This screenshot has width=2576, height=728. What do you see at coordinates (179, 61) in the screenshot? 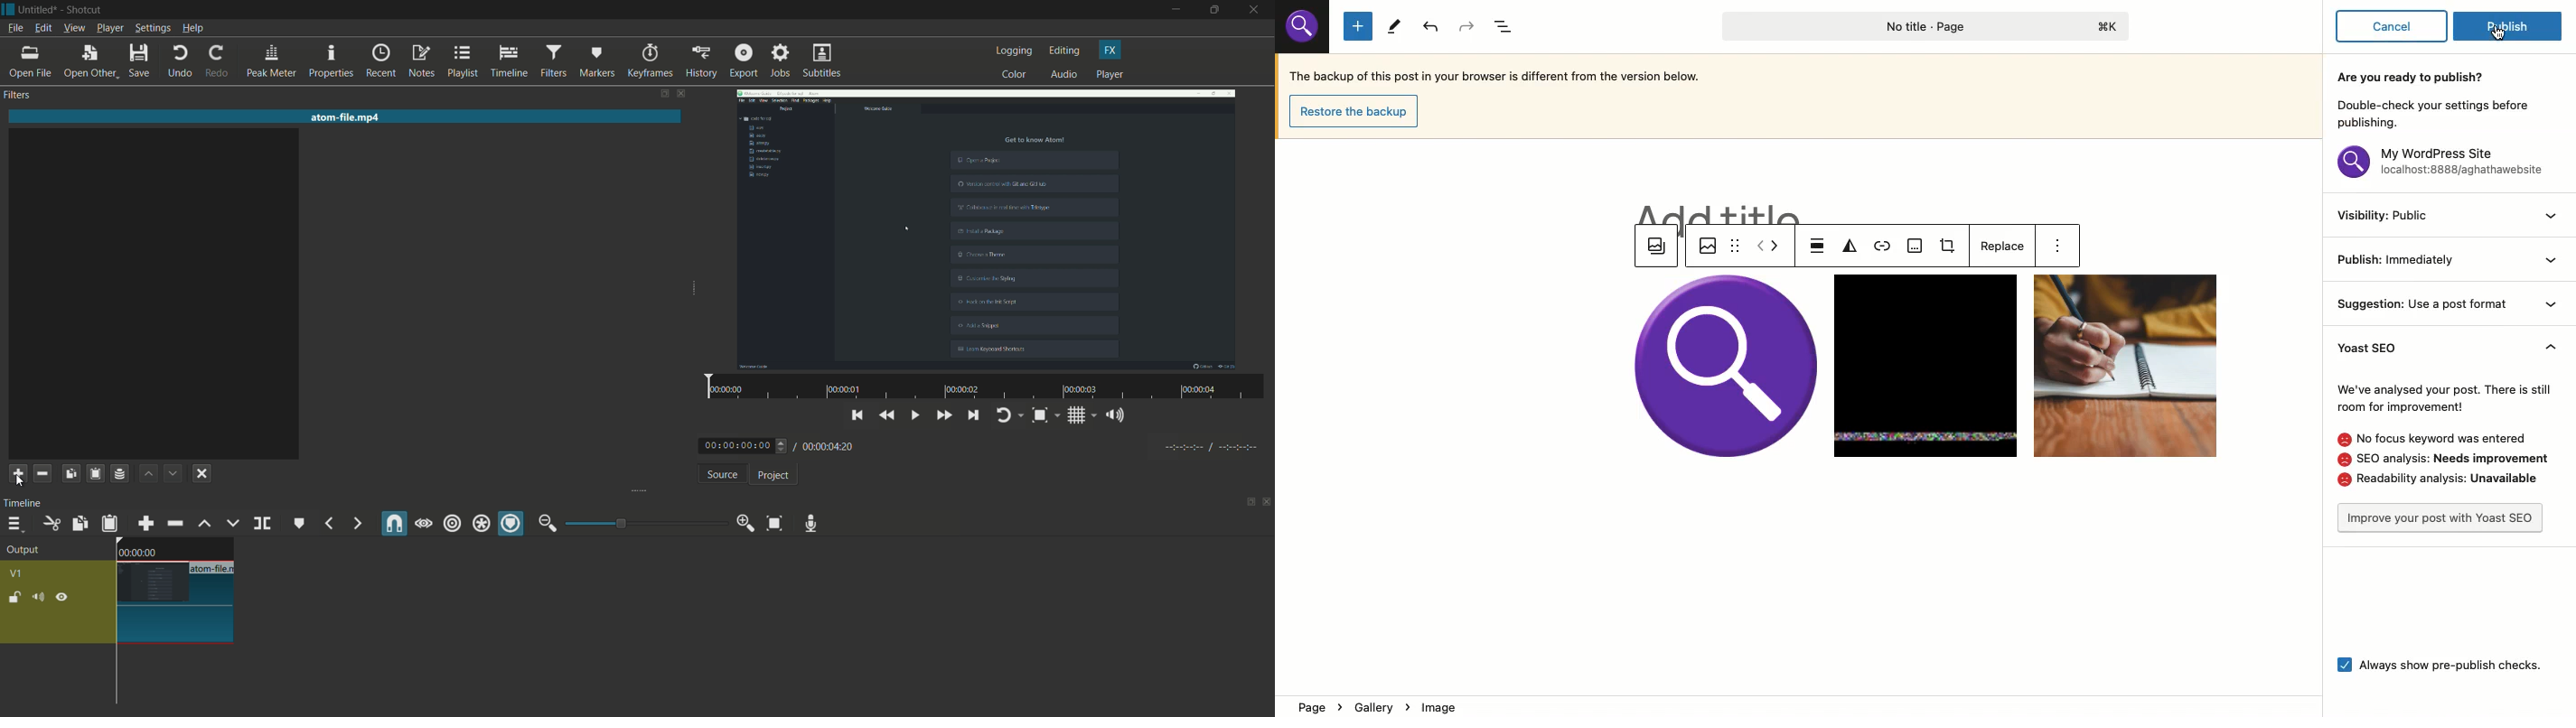
I see `undo` at bounding box center [179, 61].